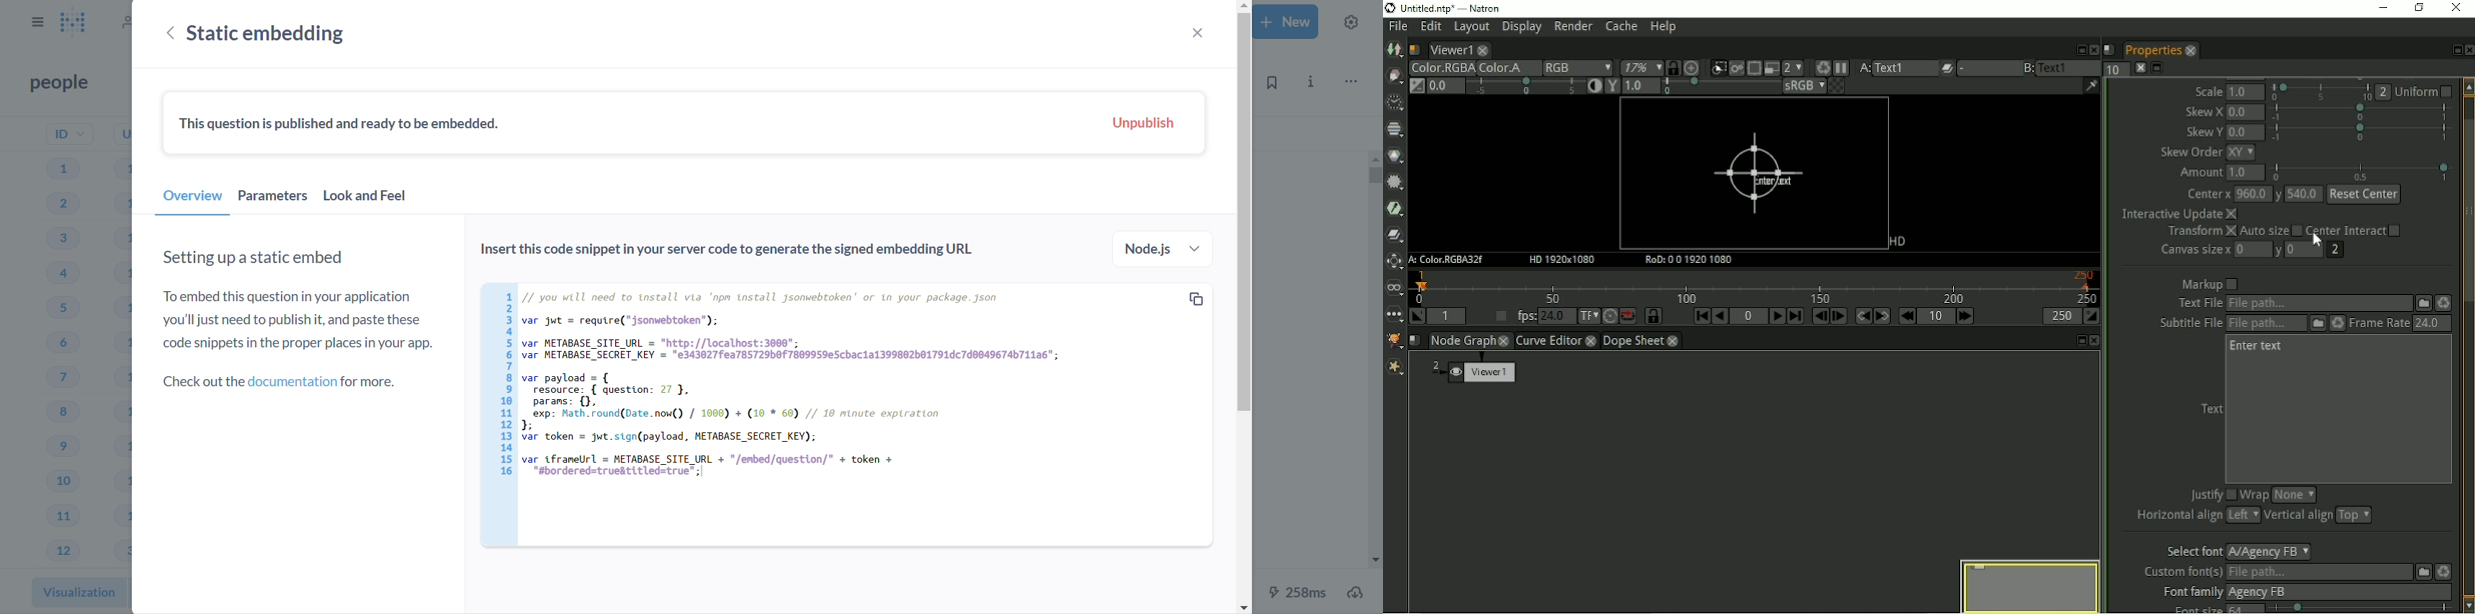  What do you see at coordinates (2254, 250) in the screenshot?
I see `0` at bounding box center [2254, 250].